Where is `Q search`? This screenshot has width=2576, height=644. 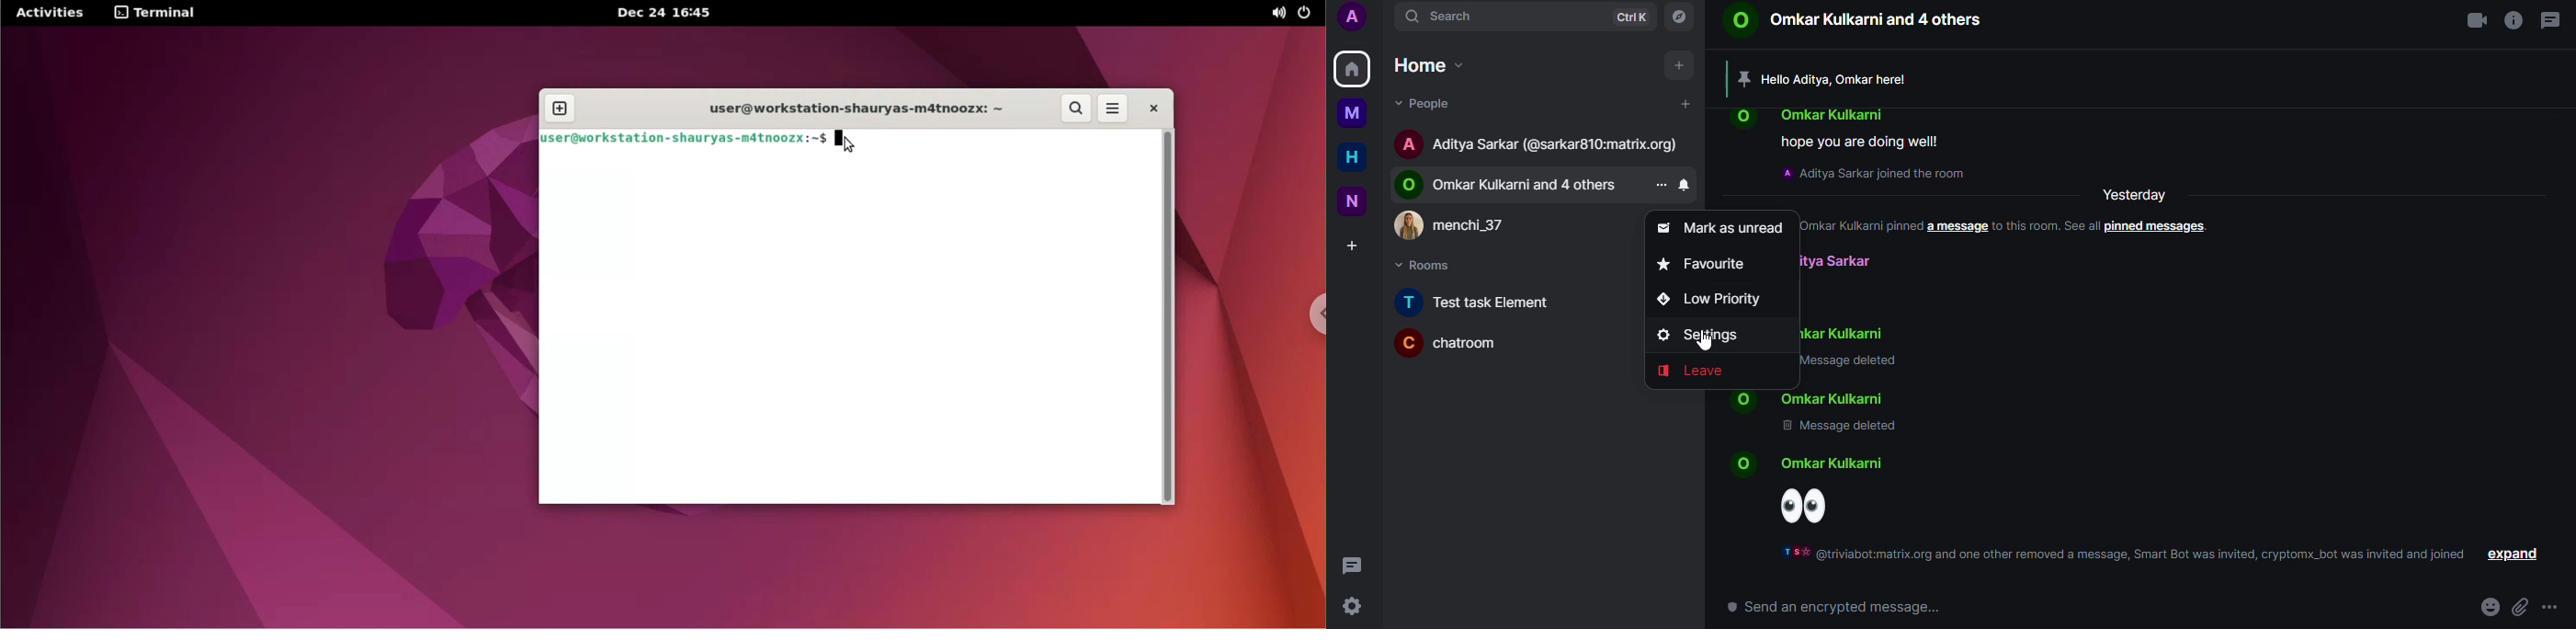
Q search is located at coordinates (1447, 17).